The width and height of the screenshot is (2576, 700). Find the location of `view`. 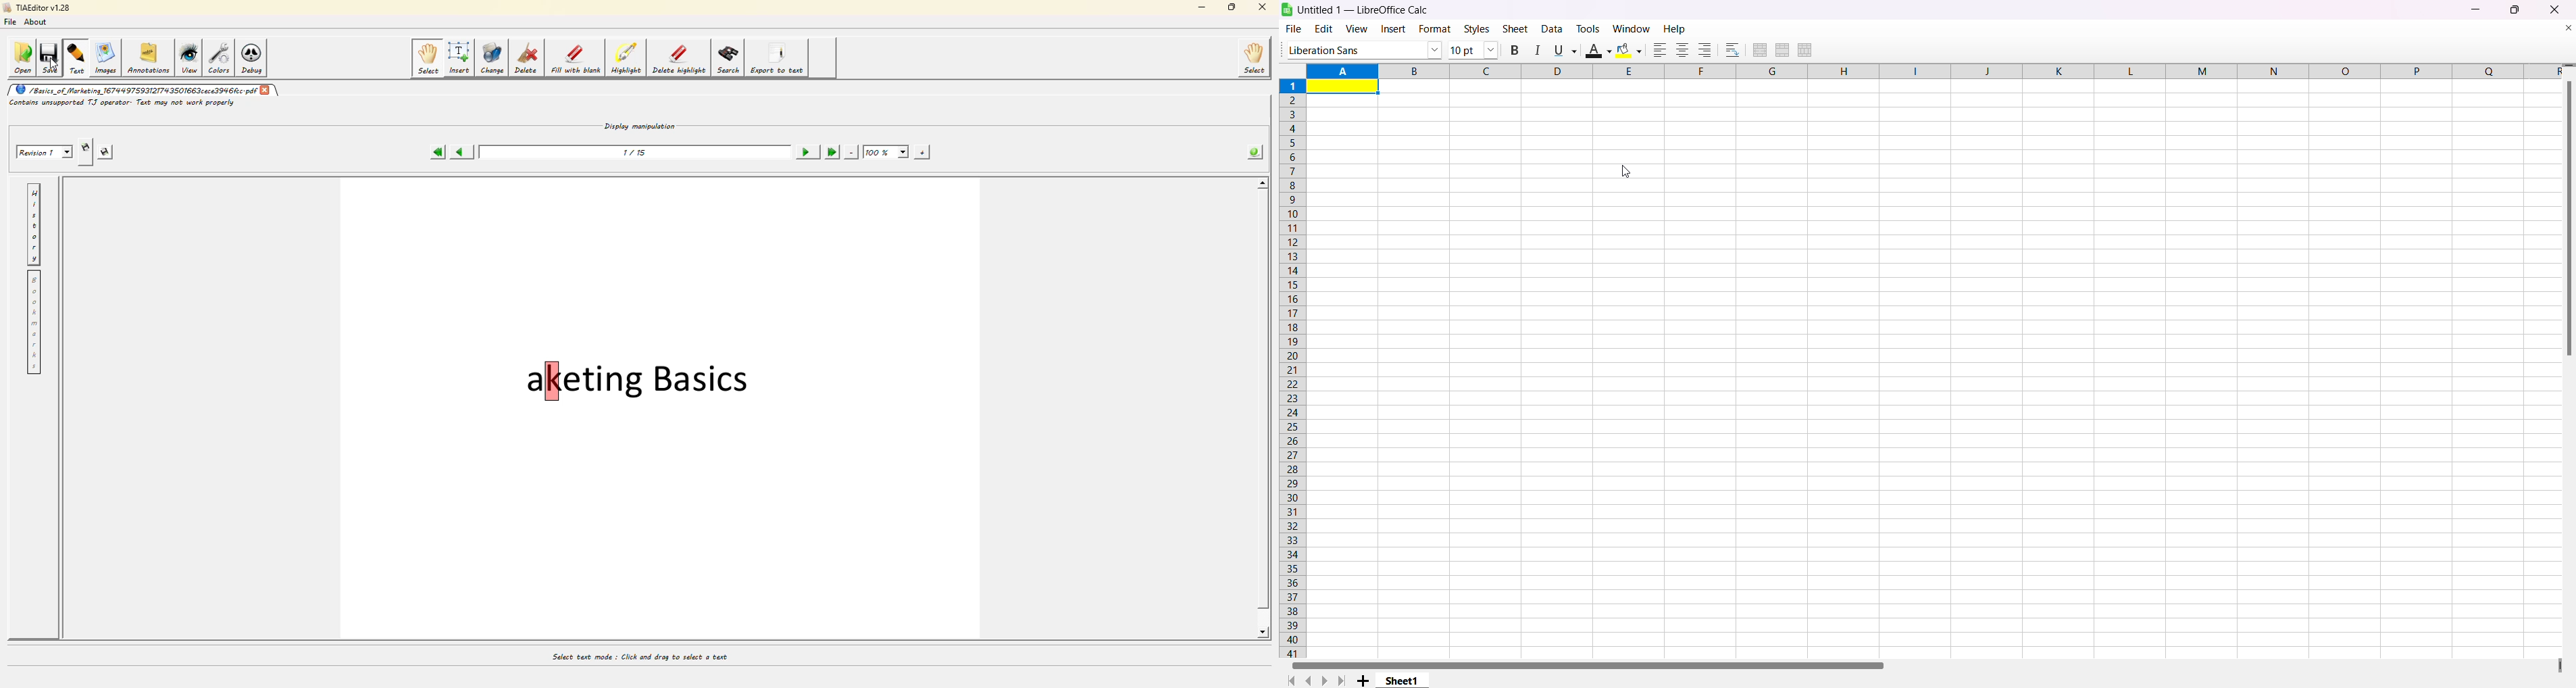

view is located at coordinates (1353, 29).